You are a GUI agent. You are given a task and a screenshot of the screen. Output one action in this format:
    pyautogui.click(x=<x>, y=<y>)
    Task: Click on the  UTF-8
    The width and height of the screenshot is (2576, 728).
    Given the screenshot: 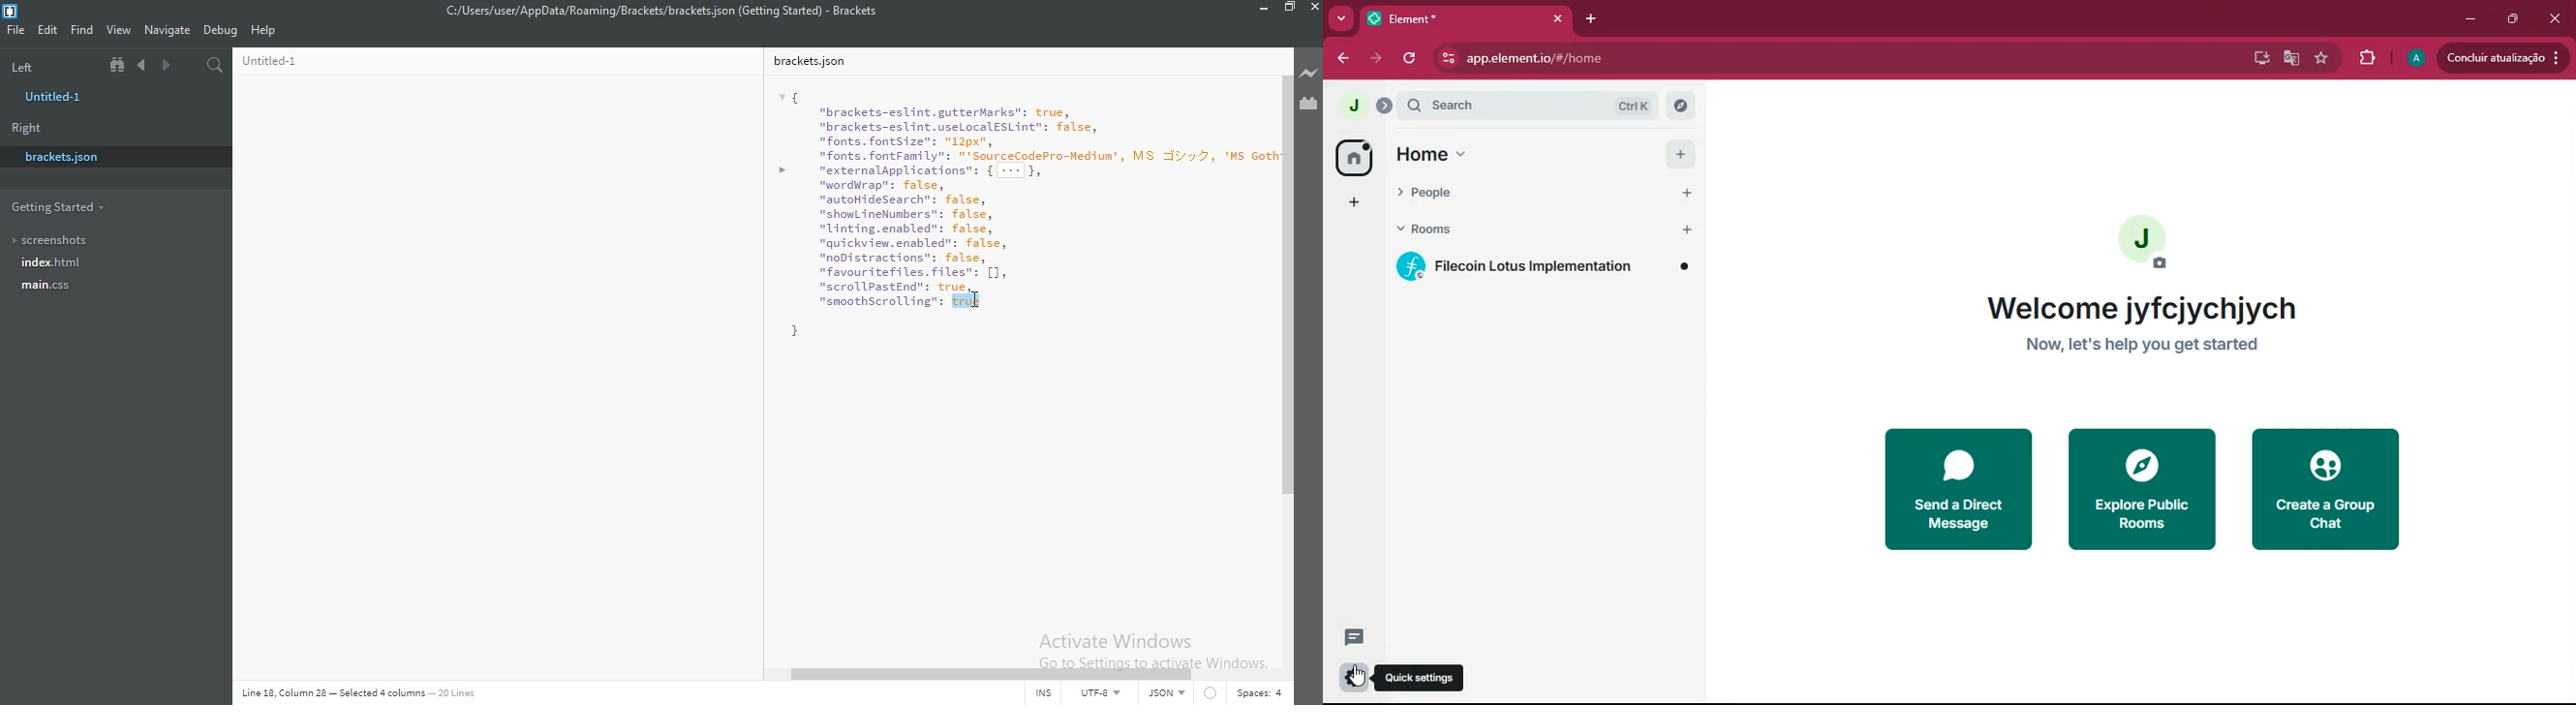 What is the action you would take?
    pyautogui.click(x=1105, y=695)
    